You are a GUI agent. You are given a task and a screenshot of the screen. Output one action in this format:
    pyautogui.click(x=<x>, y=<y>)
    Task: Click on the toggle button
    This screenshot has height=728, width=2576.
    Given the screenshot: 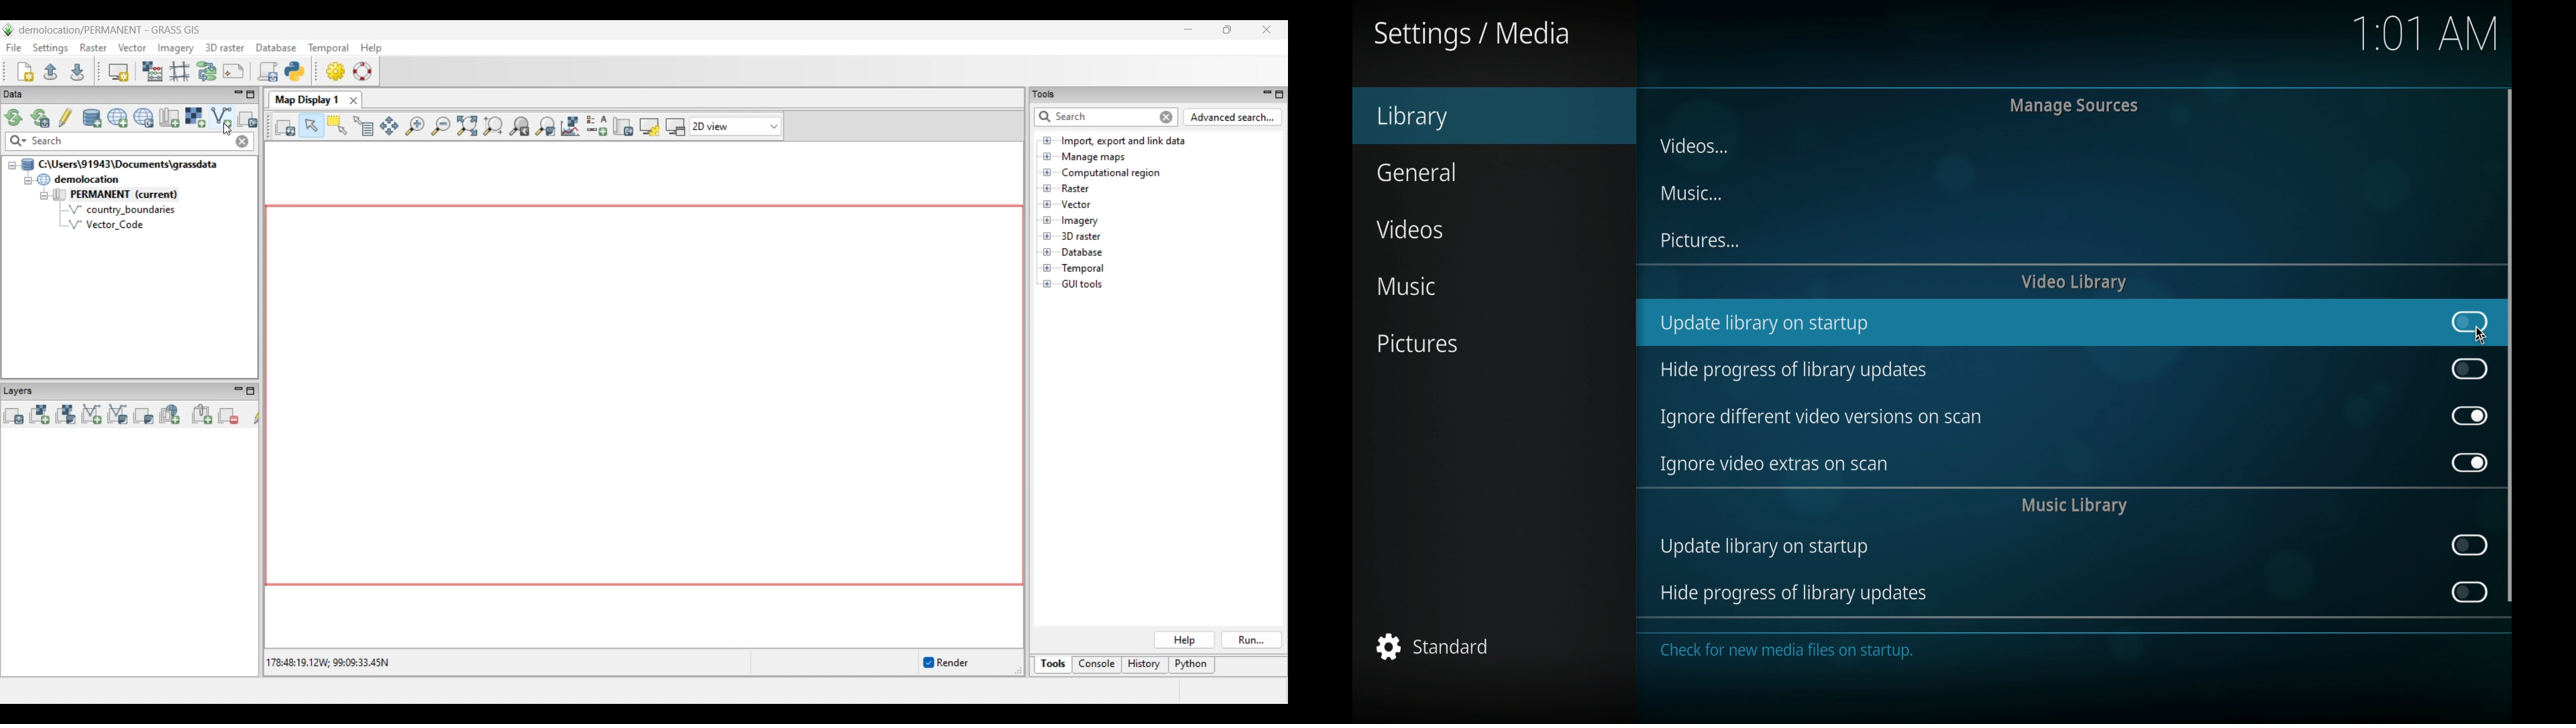 What is the action you would take?
    pyautogui.click(x=2470, y=415)
    